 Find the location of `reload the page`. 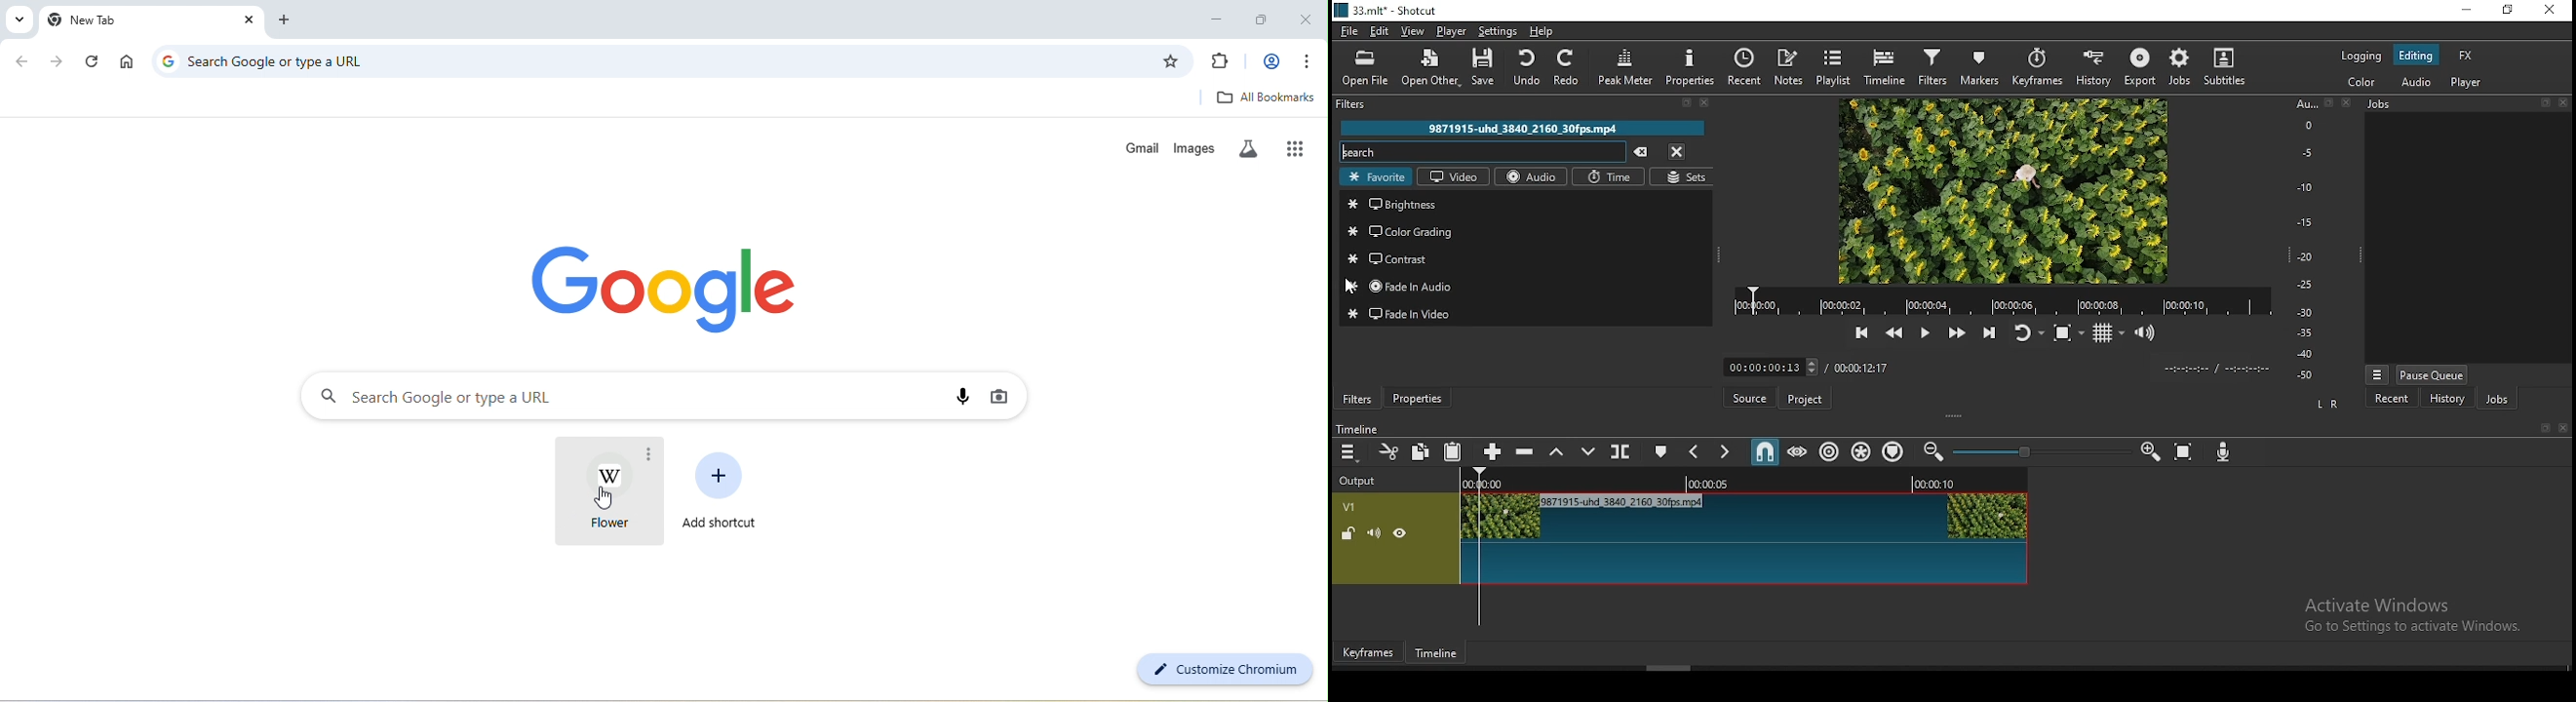

reload the page is located at coordinates (93, 62).